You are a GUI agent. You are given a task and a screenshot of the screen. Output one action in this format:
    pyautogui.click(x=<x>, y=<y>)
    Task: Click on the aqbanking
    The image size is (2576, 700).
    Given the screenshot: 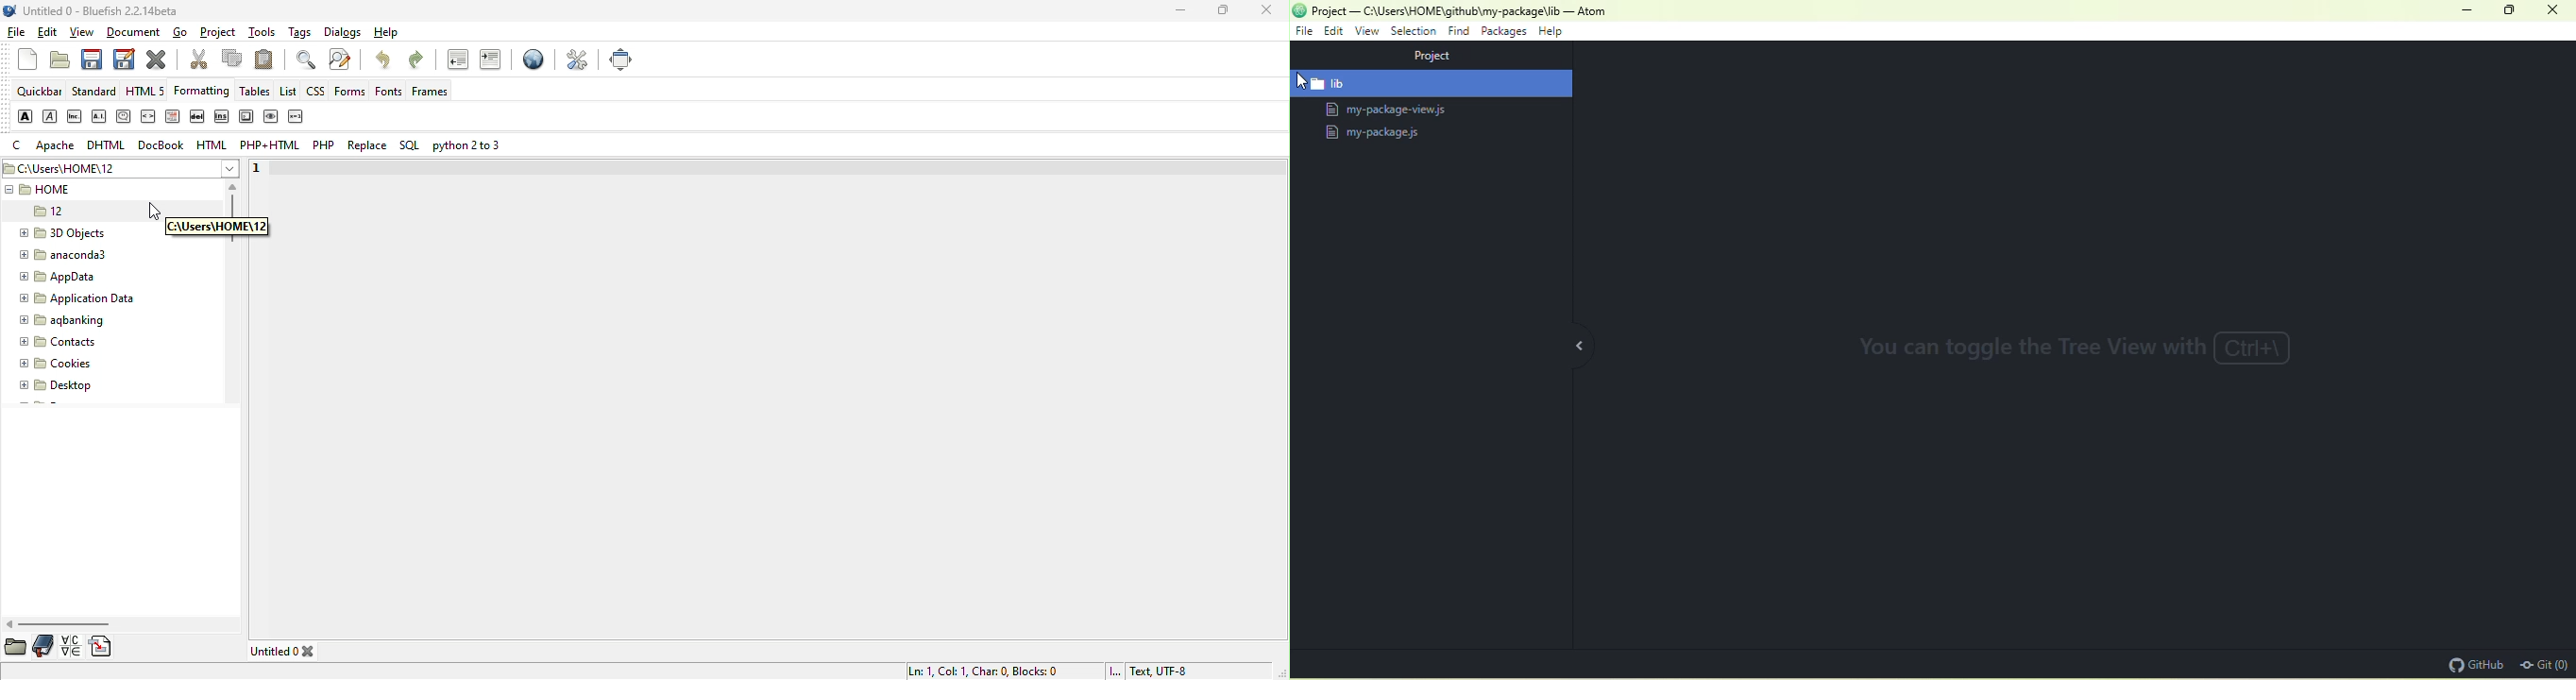 What is the action you would take?
    pyautogui.click(x=79, y=322)
    